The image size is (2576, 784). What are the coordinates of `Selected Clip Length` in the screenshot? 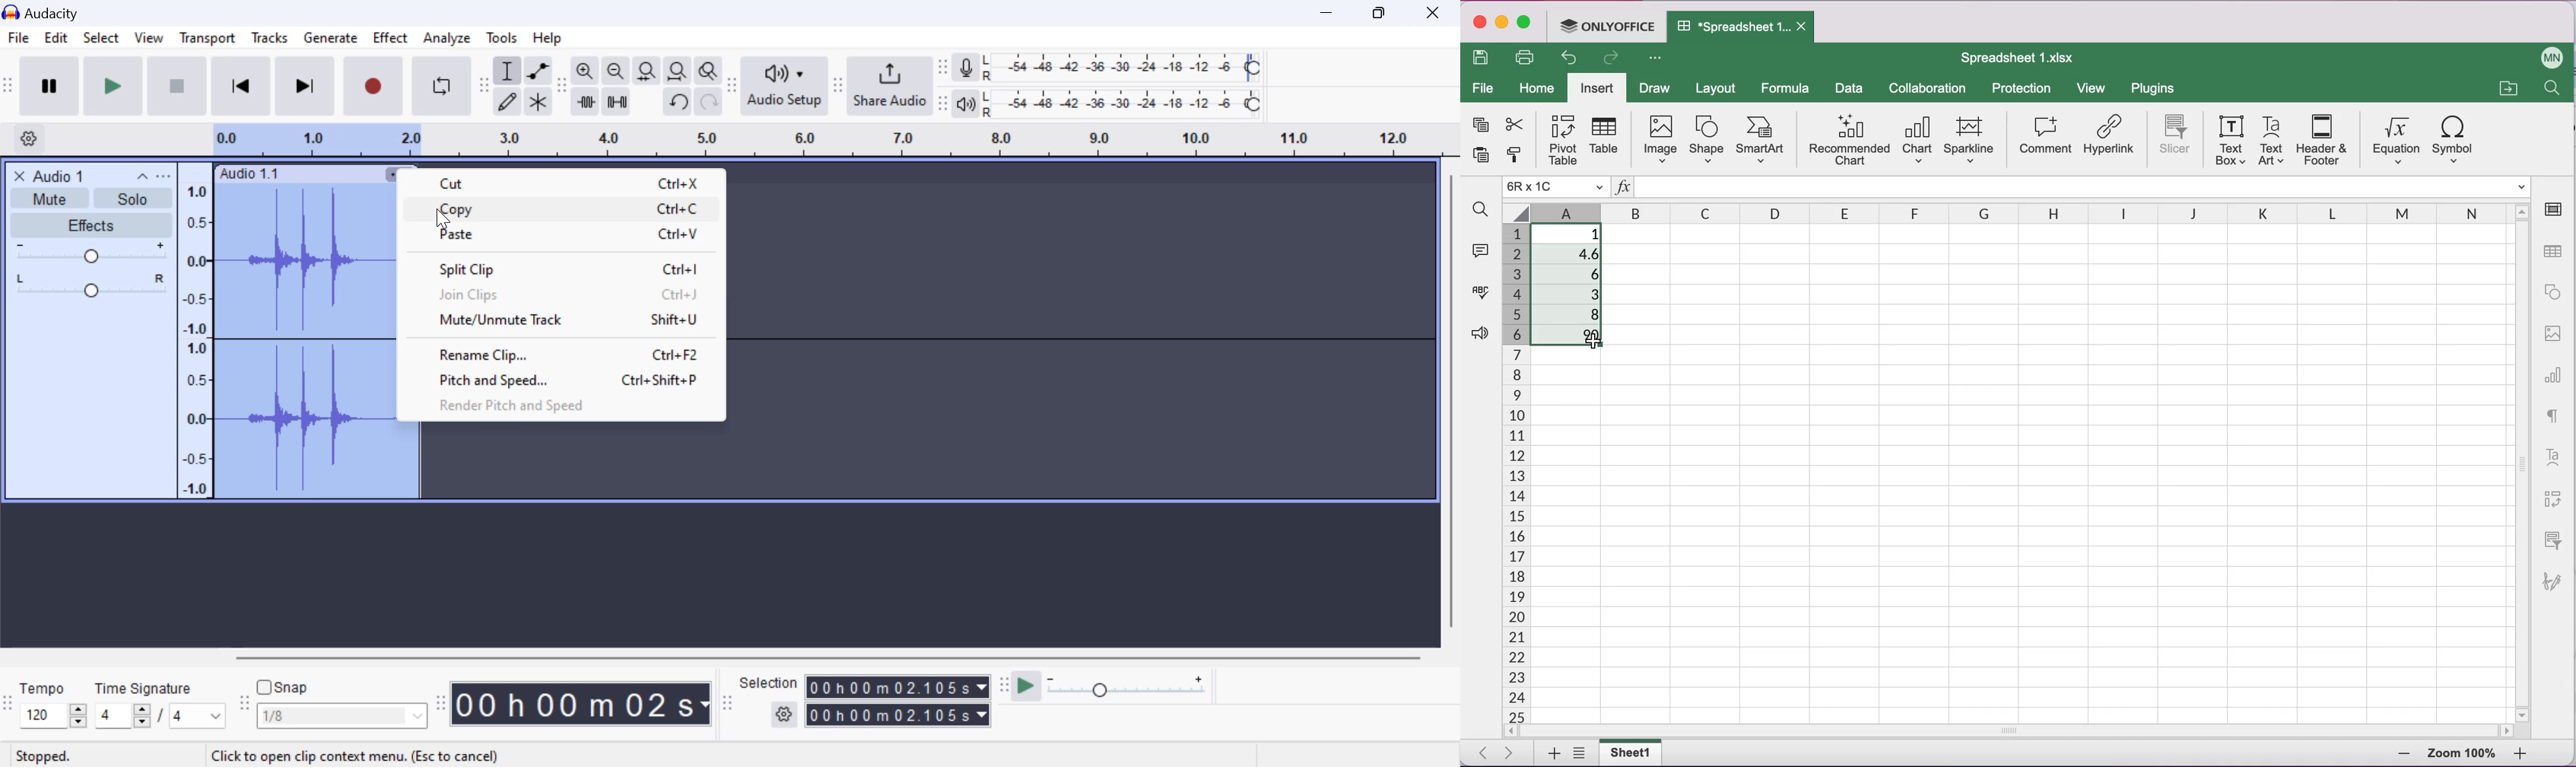 It's located at (900, 703).